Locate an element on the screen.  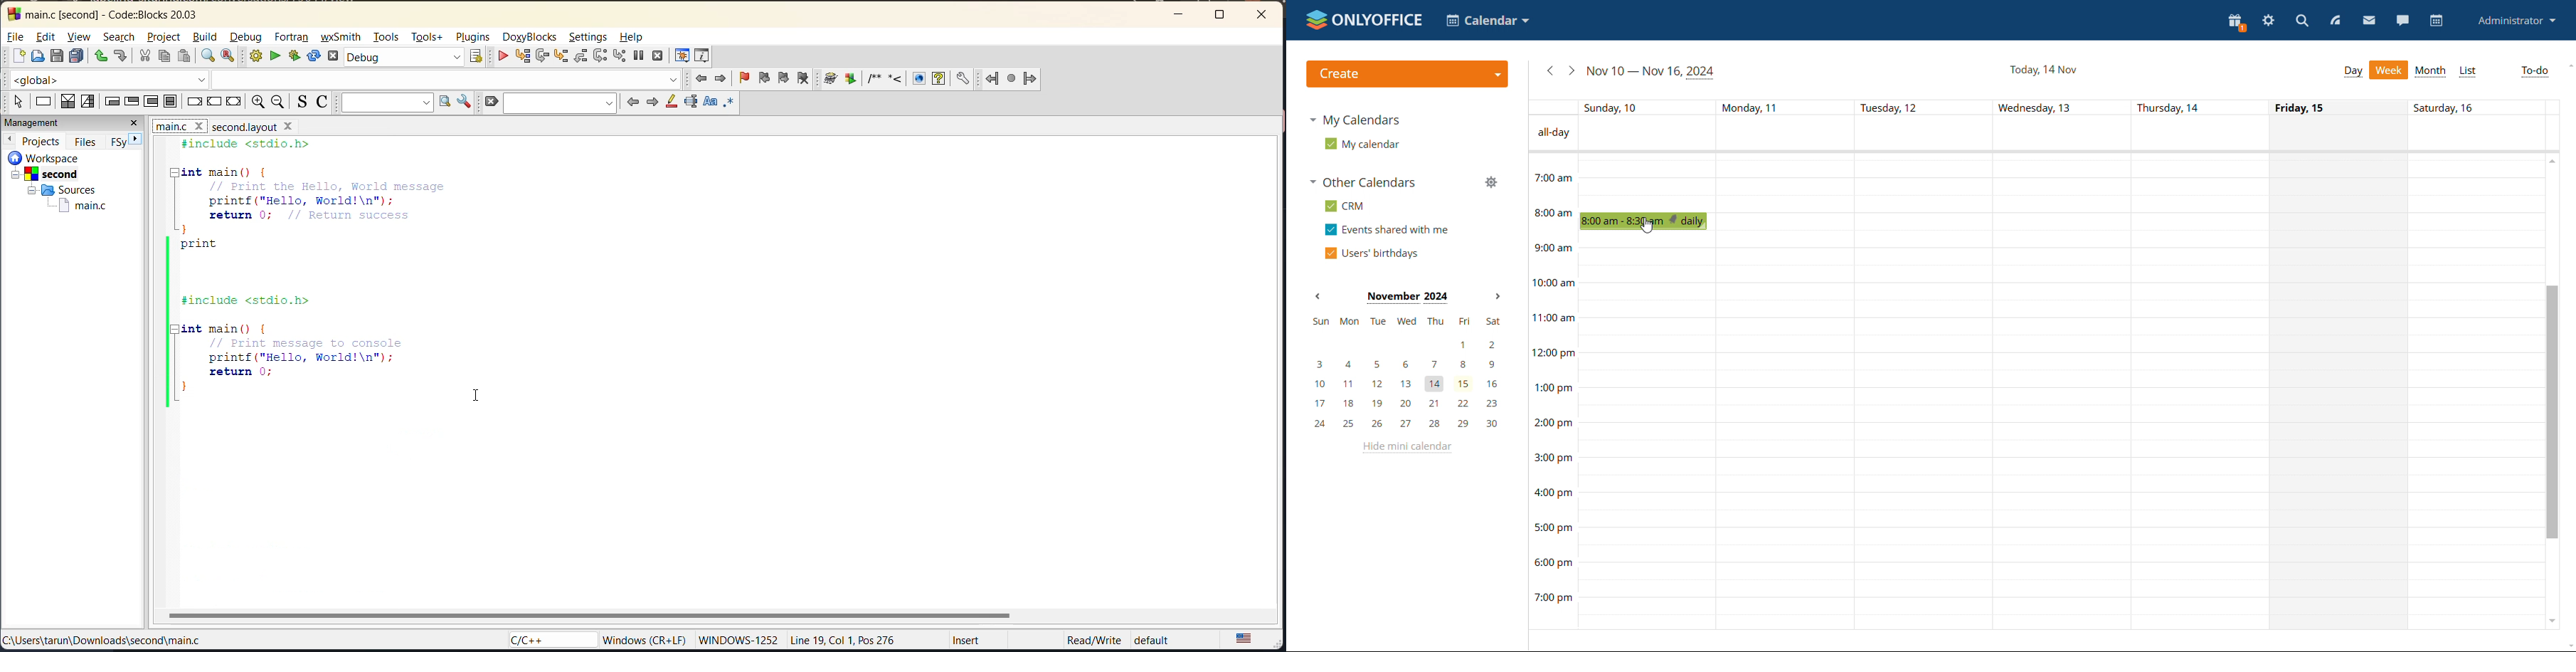
previous is located at coordinates (634, 102).